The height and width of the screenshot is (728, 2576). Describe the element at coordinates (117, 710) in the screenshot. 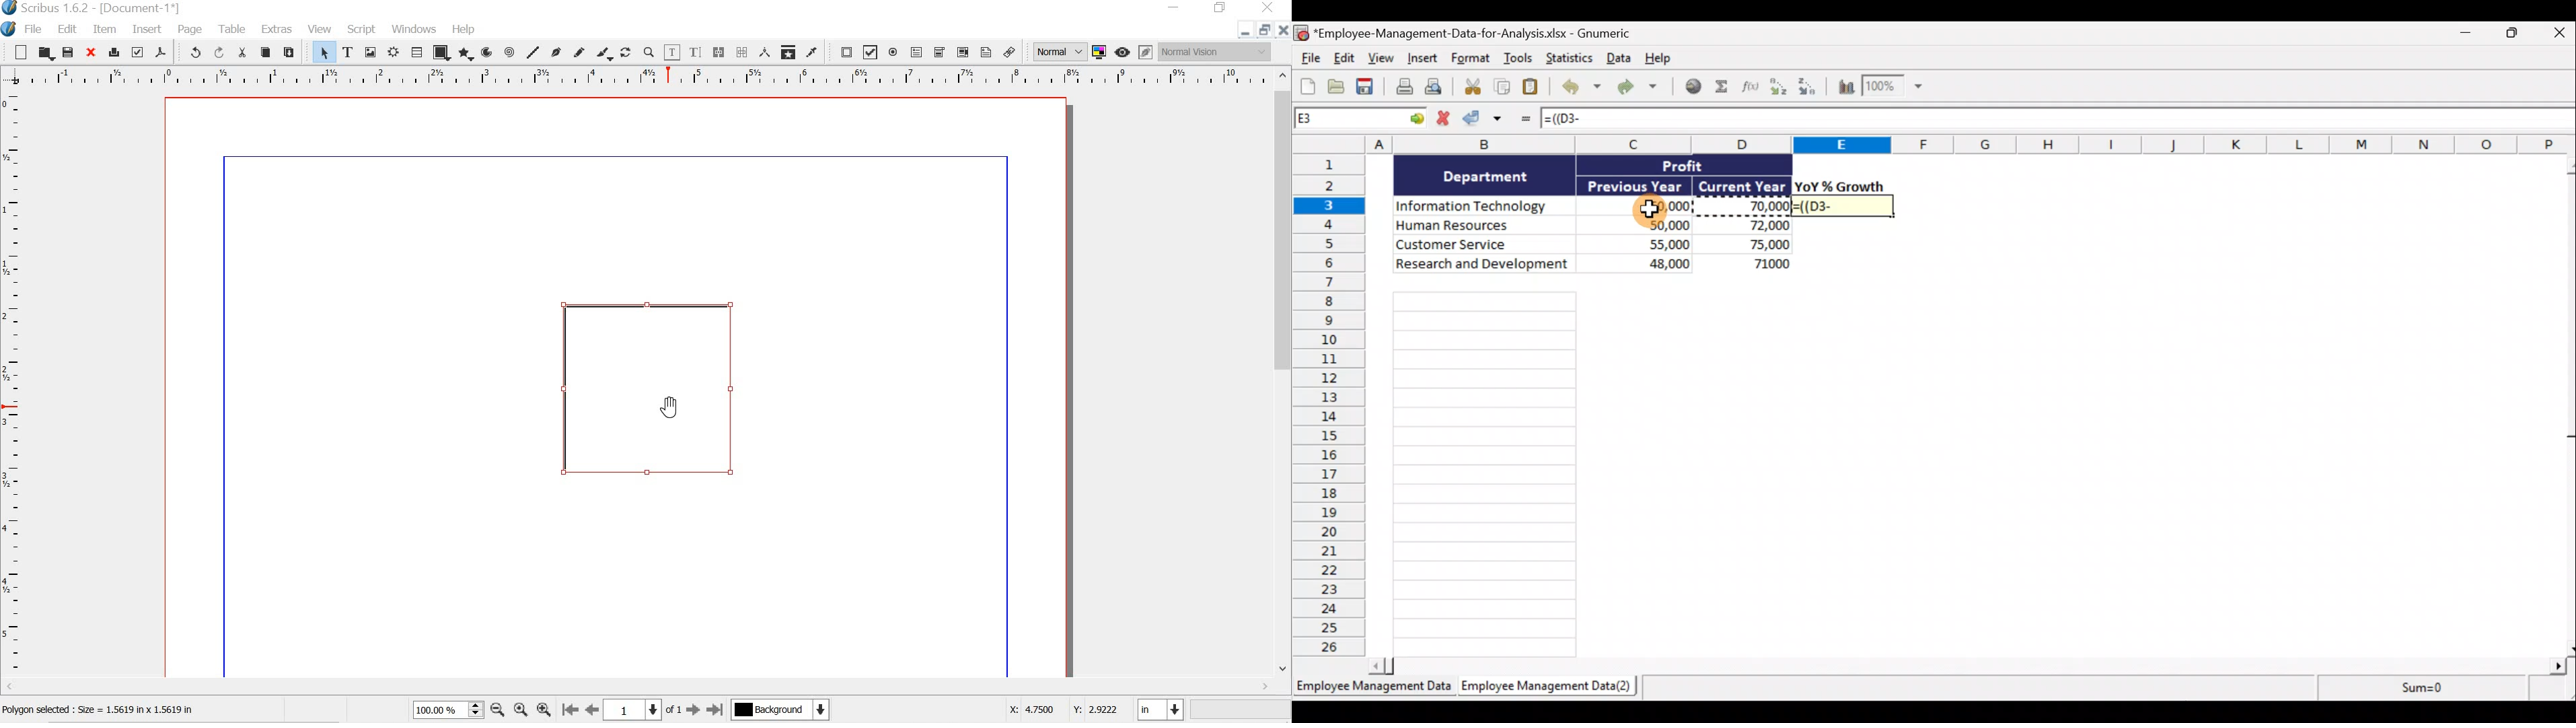

I see `polygon selected : size = 1.5619 in x 5619 in` at that location.